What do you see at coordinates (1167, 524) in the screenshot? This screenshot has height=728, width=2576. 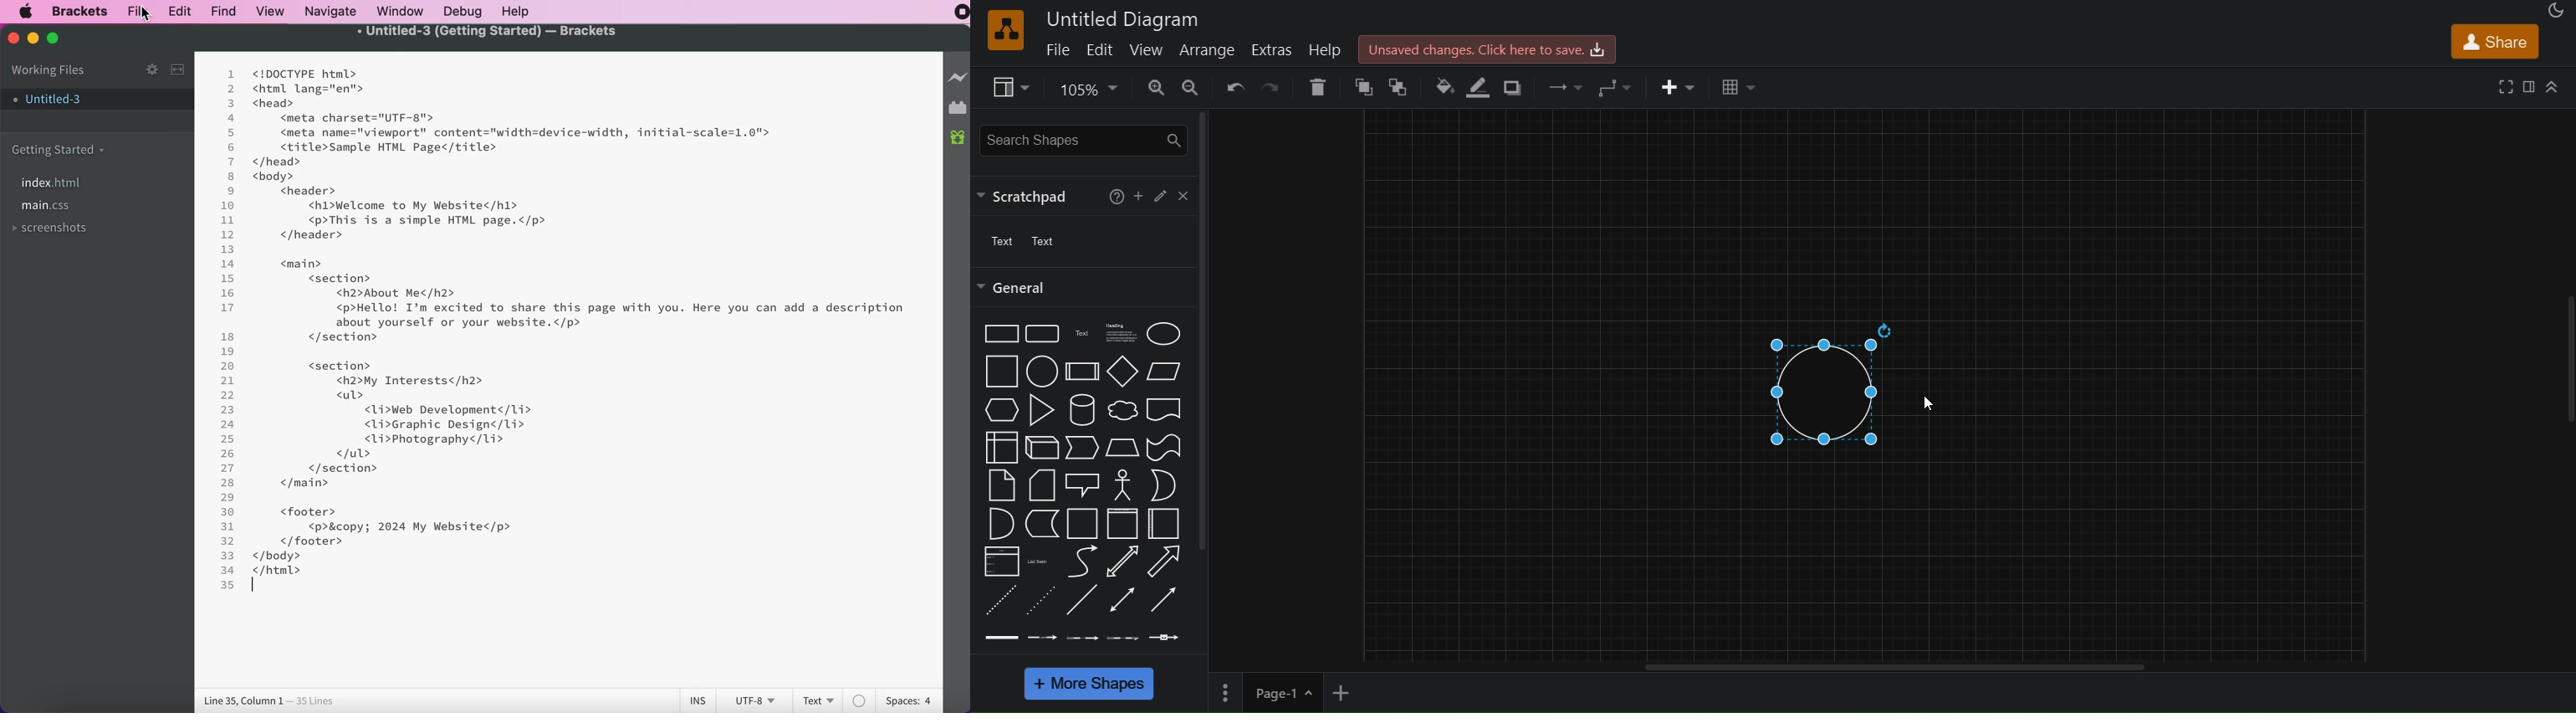 I see `horizontal container` at bounding box center [1167, 524].